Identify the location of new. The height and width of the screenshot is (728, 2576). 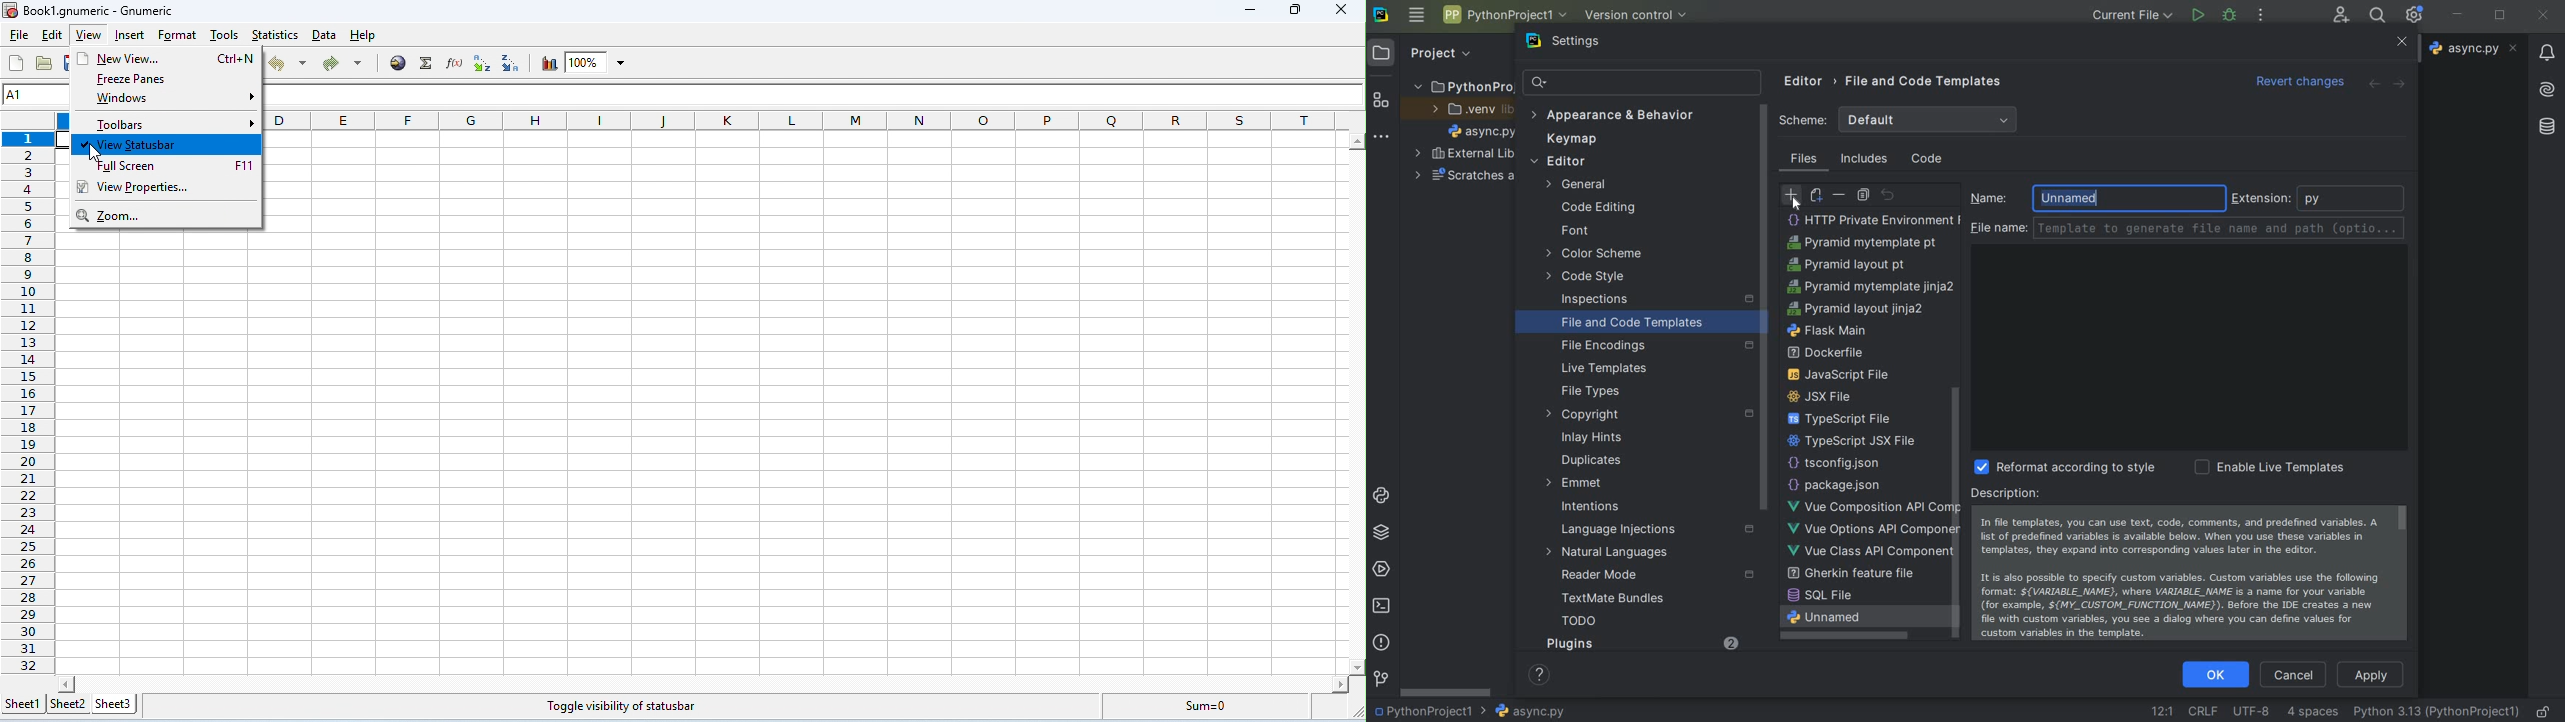
(18, 63).